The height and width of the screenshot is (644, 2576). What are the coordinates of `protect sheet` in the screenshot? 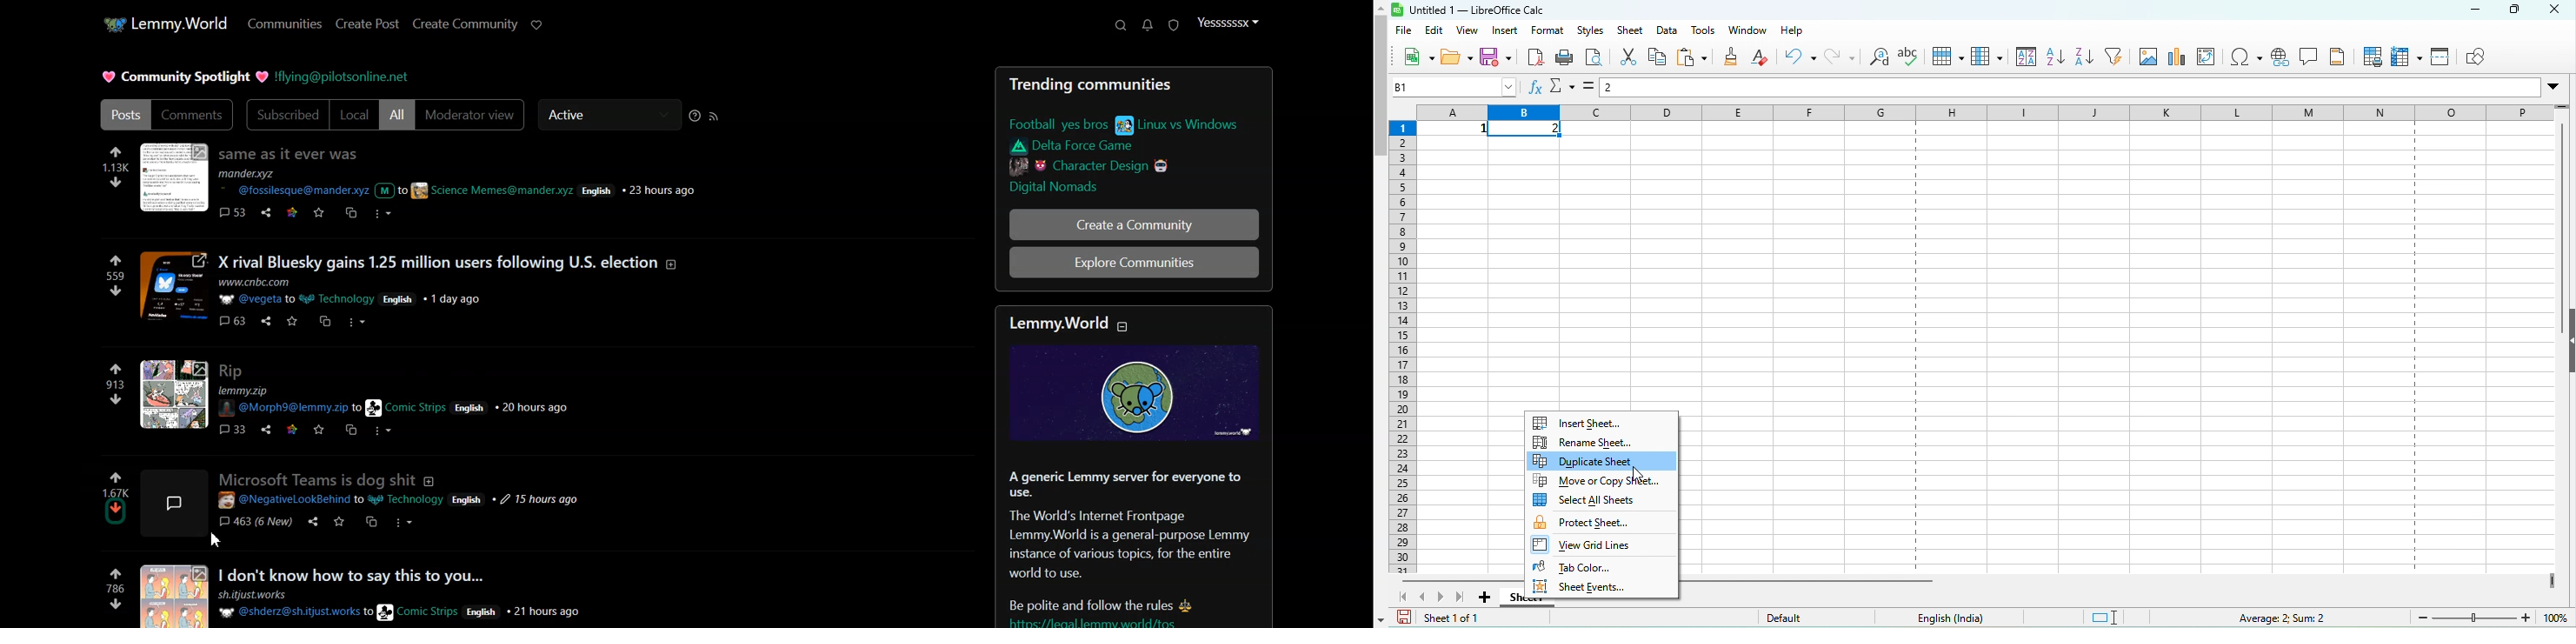 It's located at (1603, 522).